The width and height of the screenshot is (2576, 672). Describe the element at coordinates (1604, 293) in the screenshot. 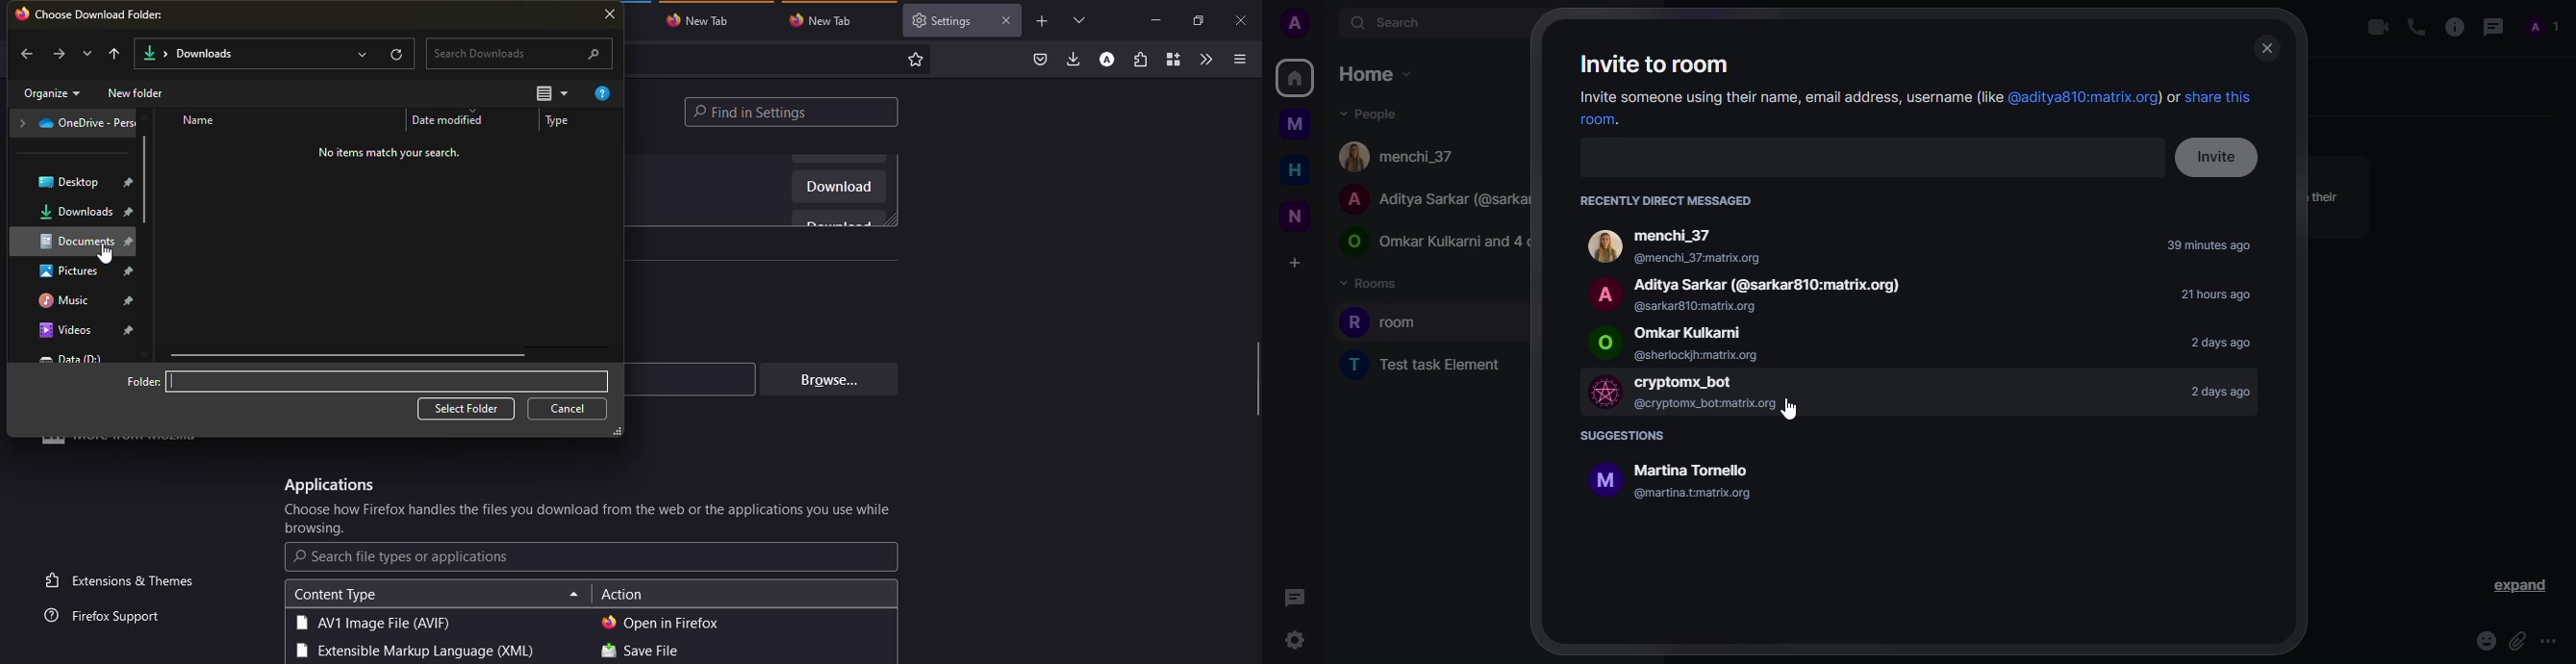

I see `logo` at that location.